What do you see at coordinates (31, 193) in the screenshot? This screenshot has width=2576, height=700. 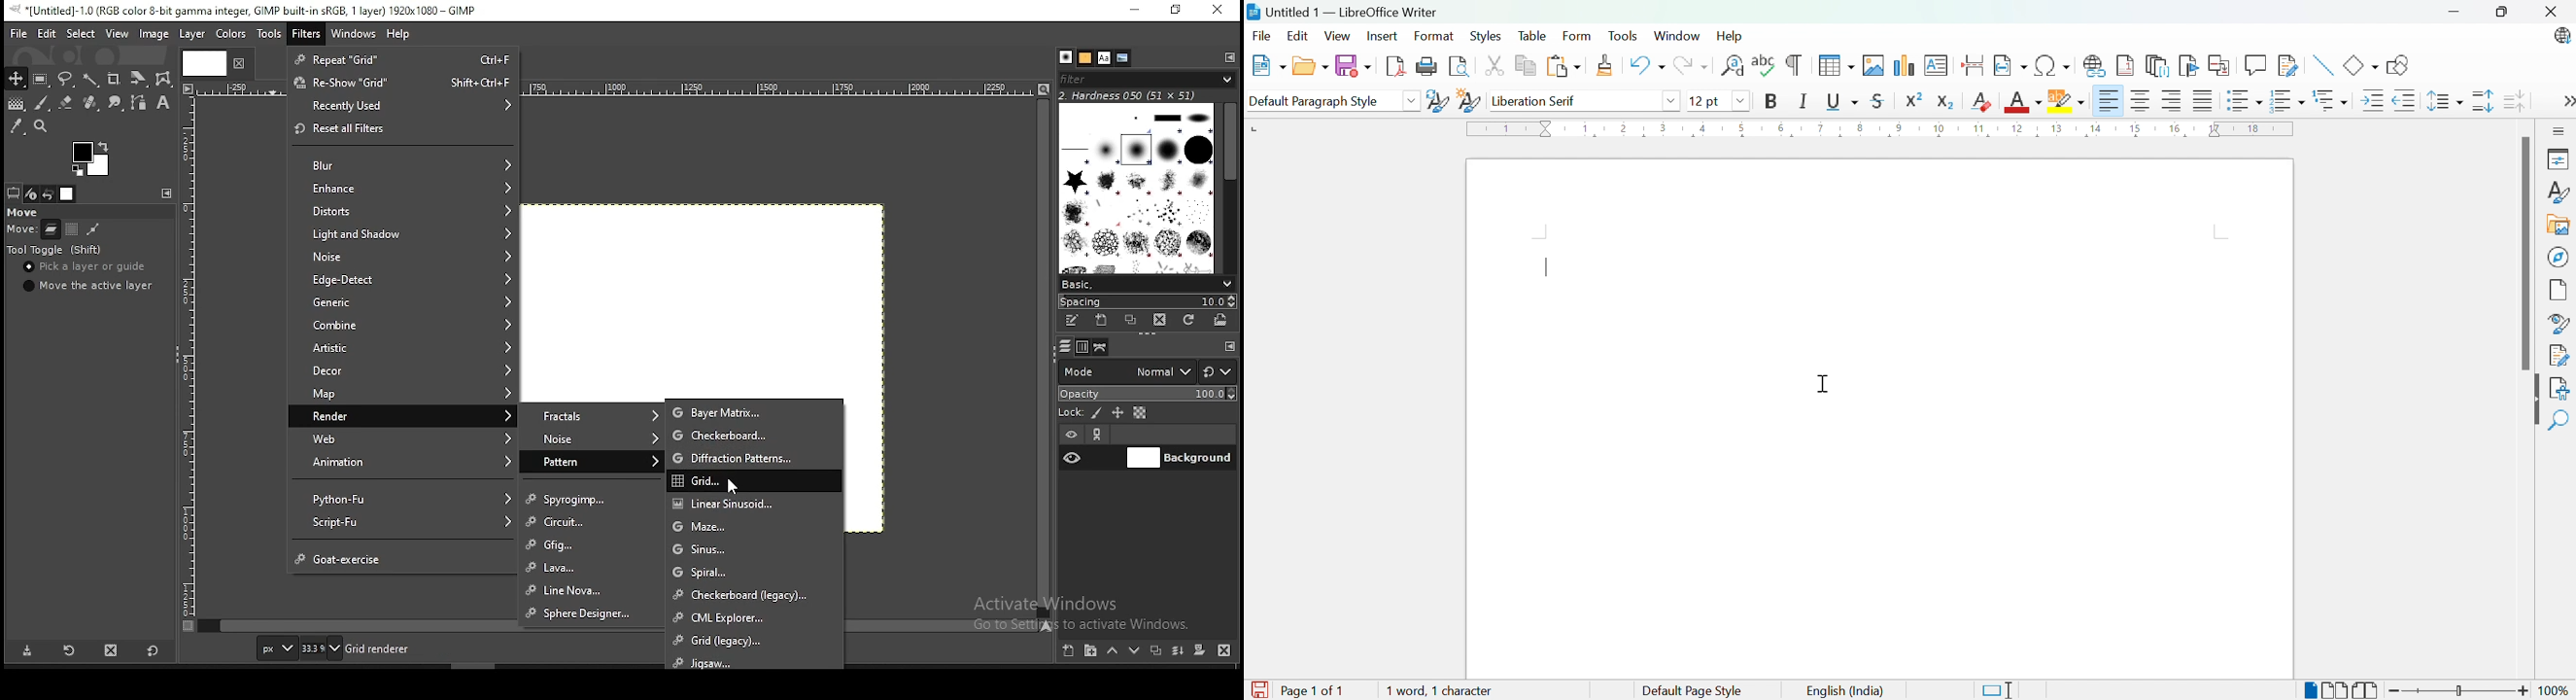 I see `device status` at bounding box center [31, 193].